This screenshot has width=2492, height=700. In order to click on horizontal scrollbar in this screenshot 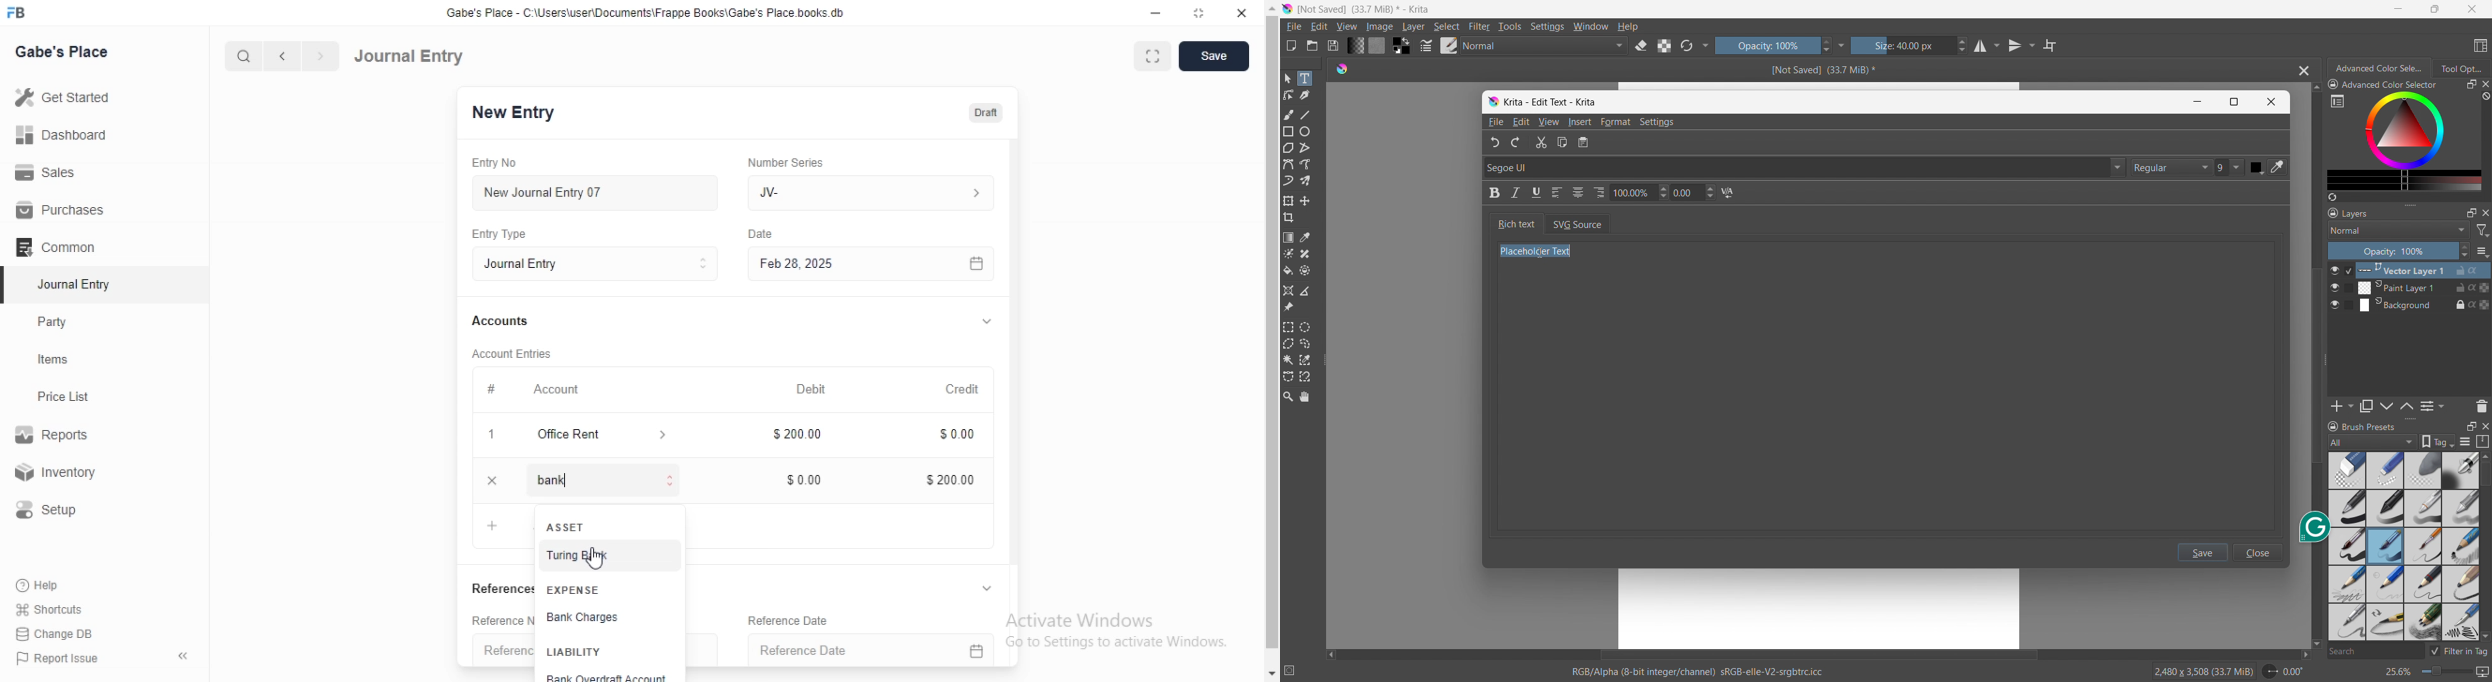, I will do `click(1818, 653)`.